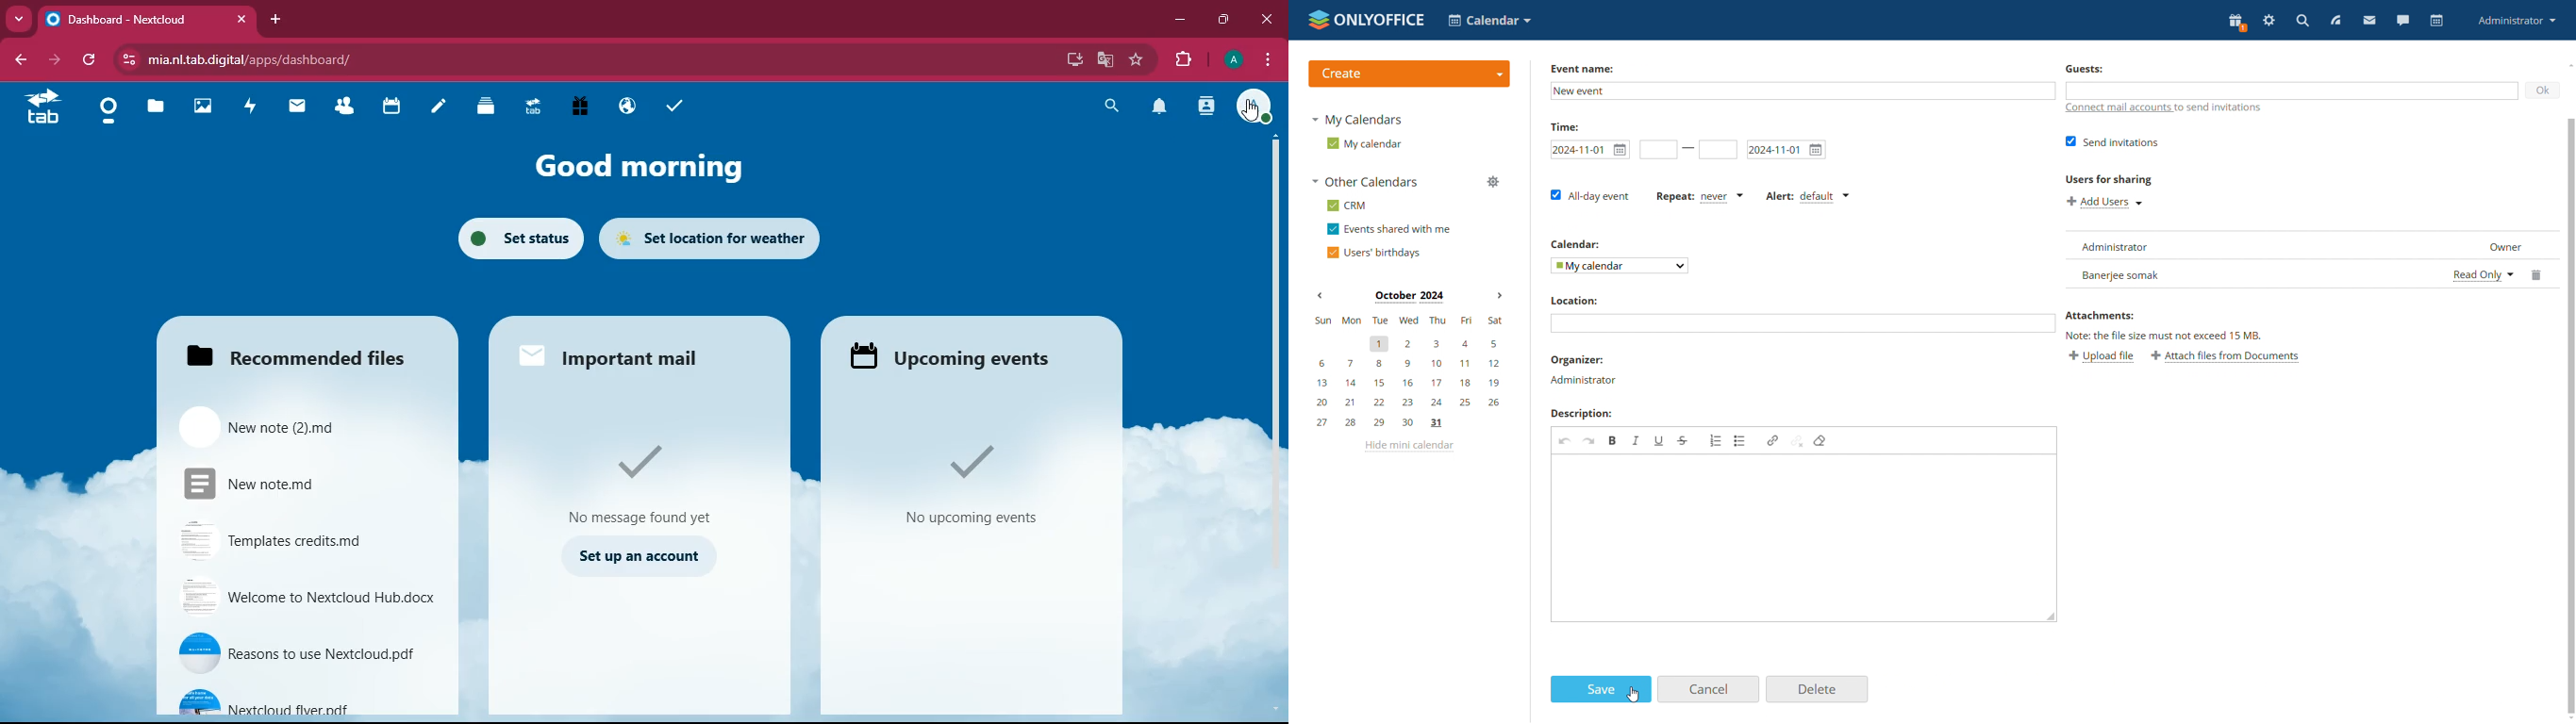 The image size is (2576, 728). I want to click on Templates credits.md, so click(289, 545).